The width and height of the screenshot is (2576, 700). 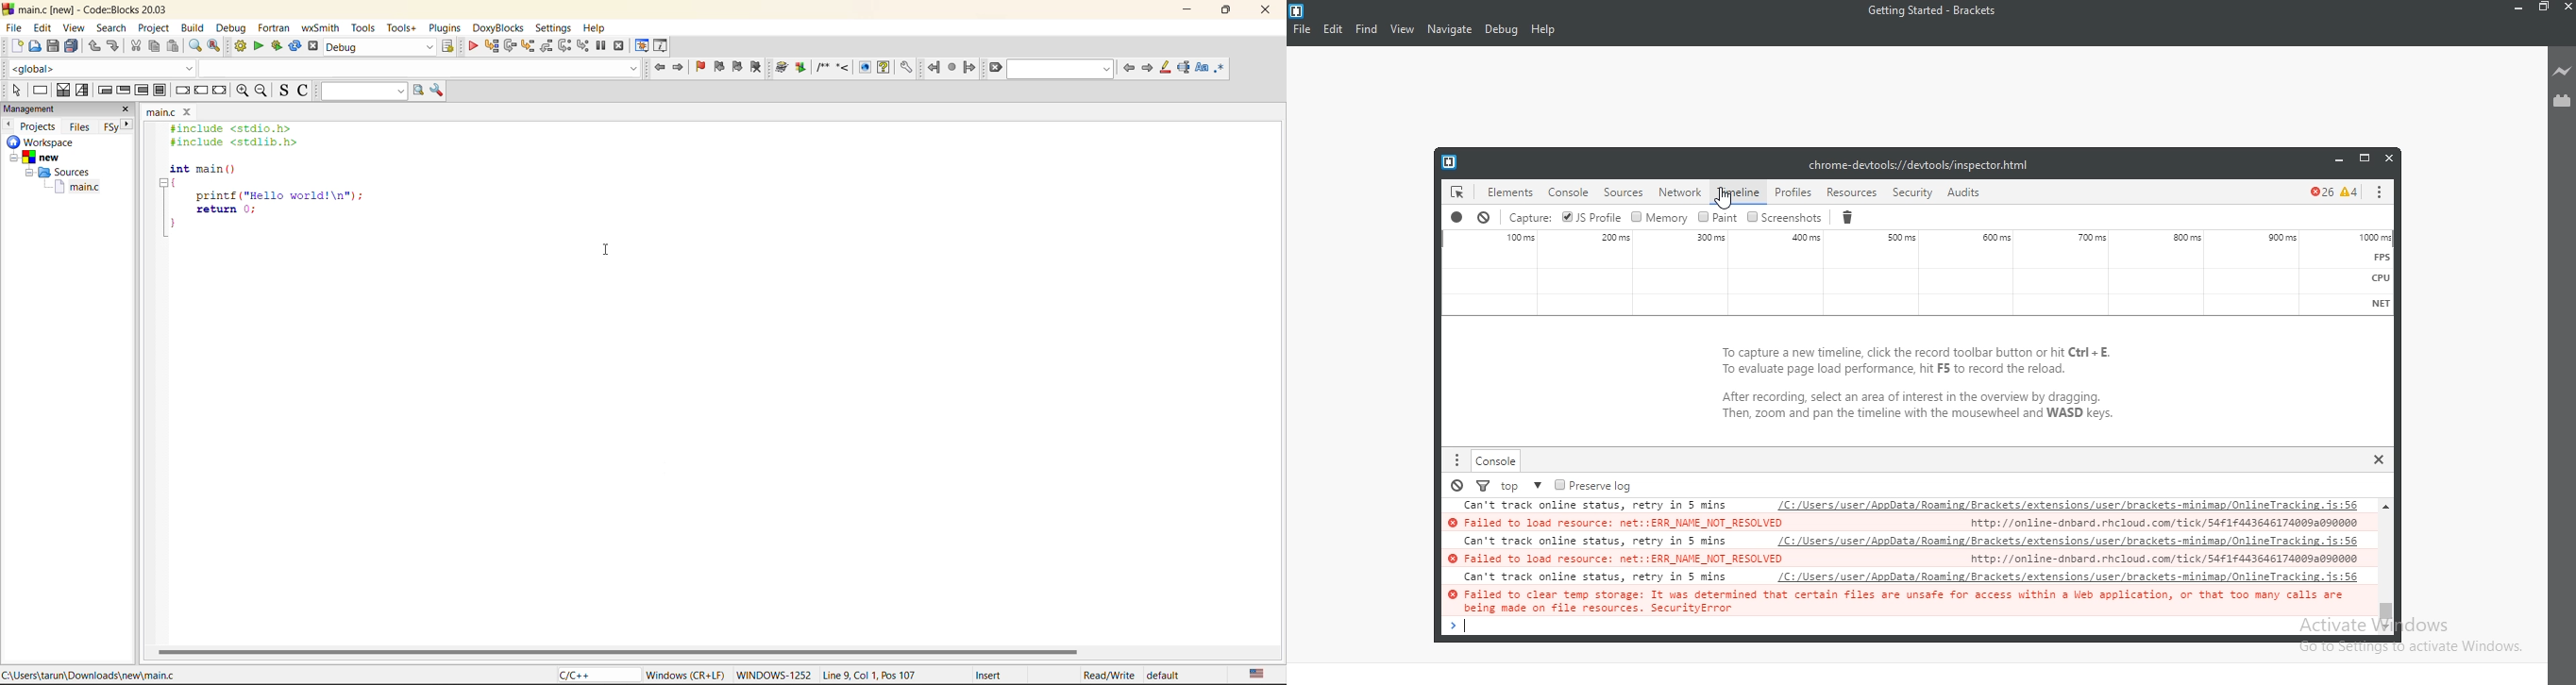 I want to click on Restore, so click(x=2544, y=8).